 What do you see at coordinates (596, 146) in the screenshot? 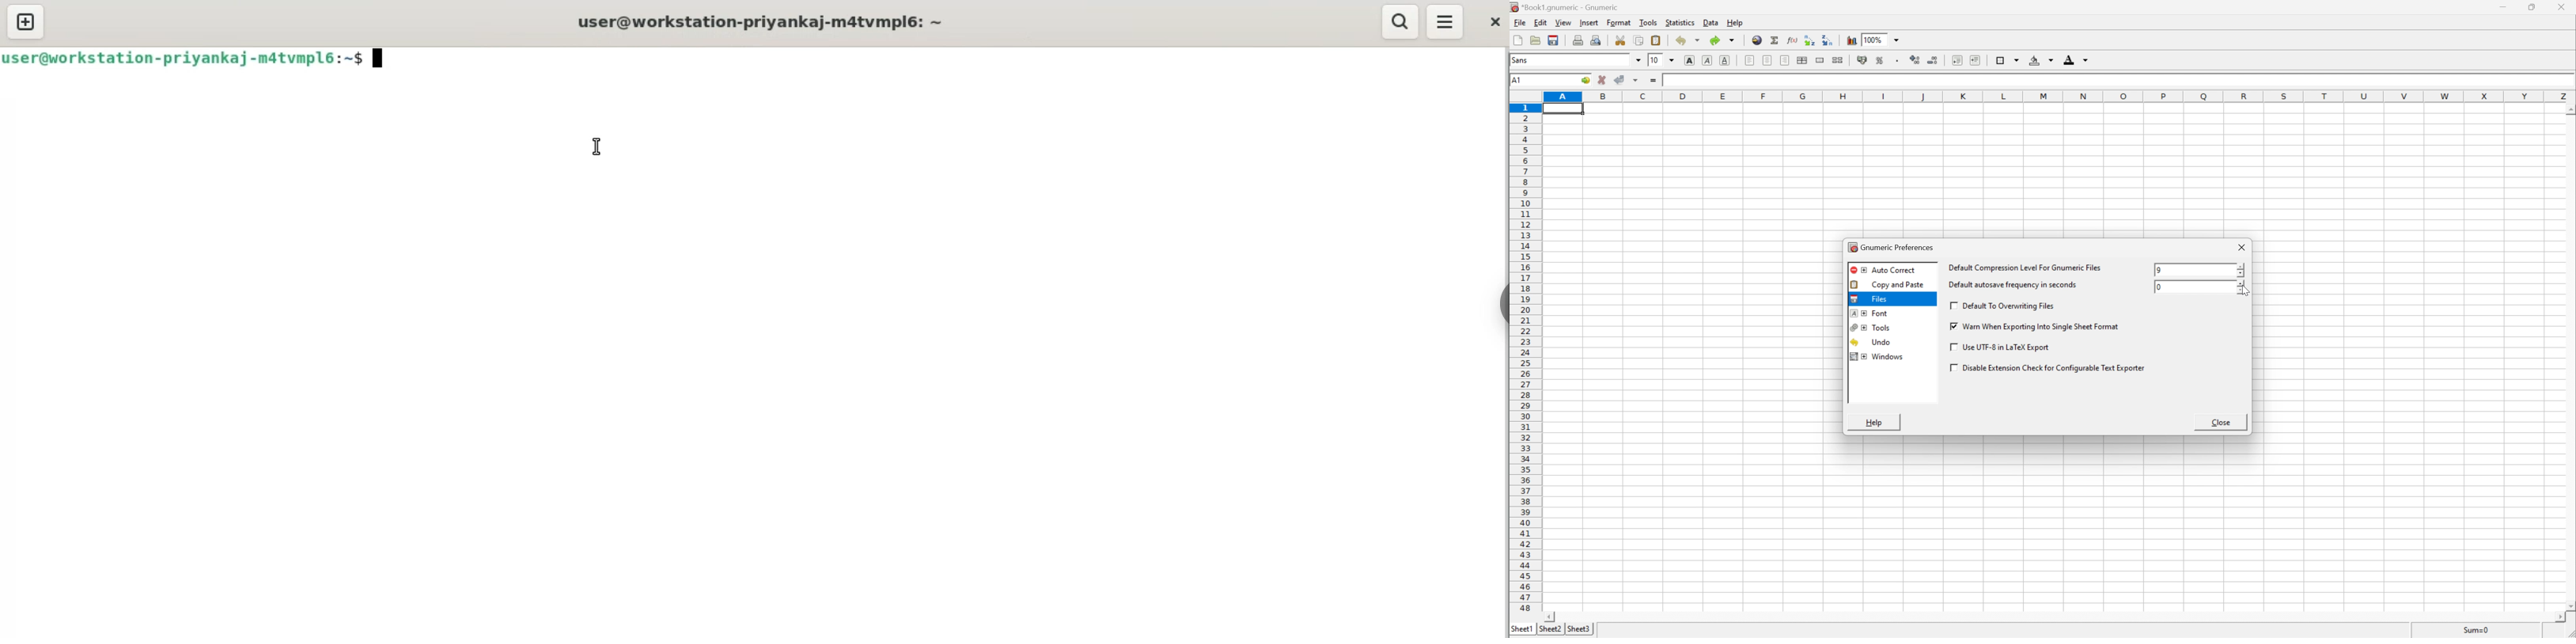
I see `cursor` at bounding box center [596, 146].